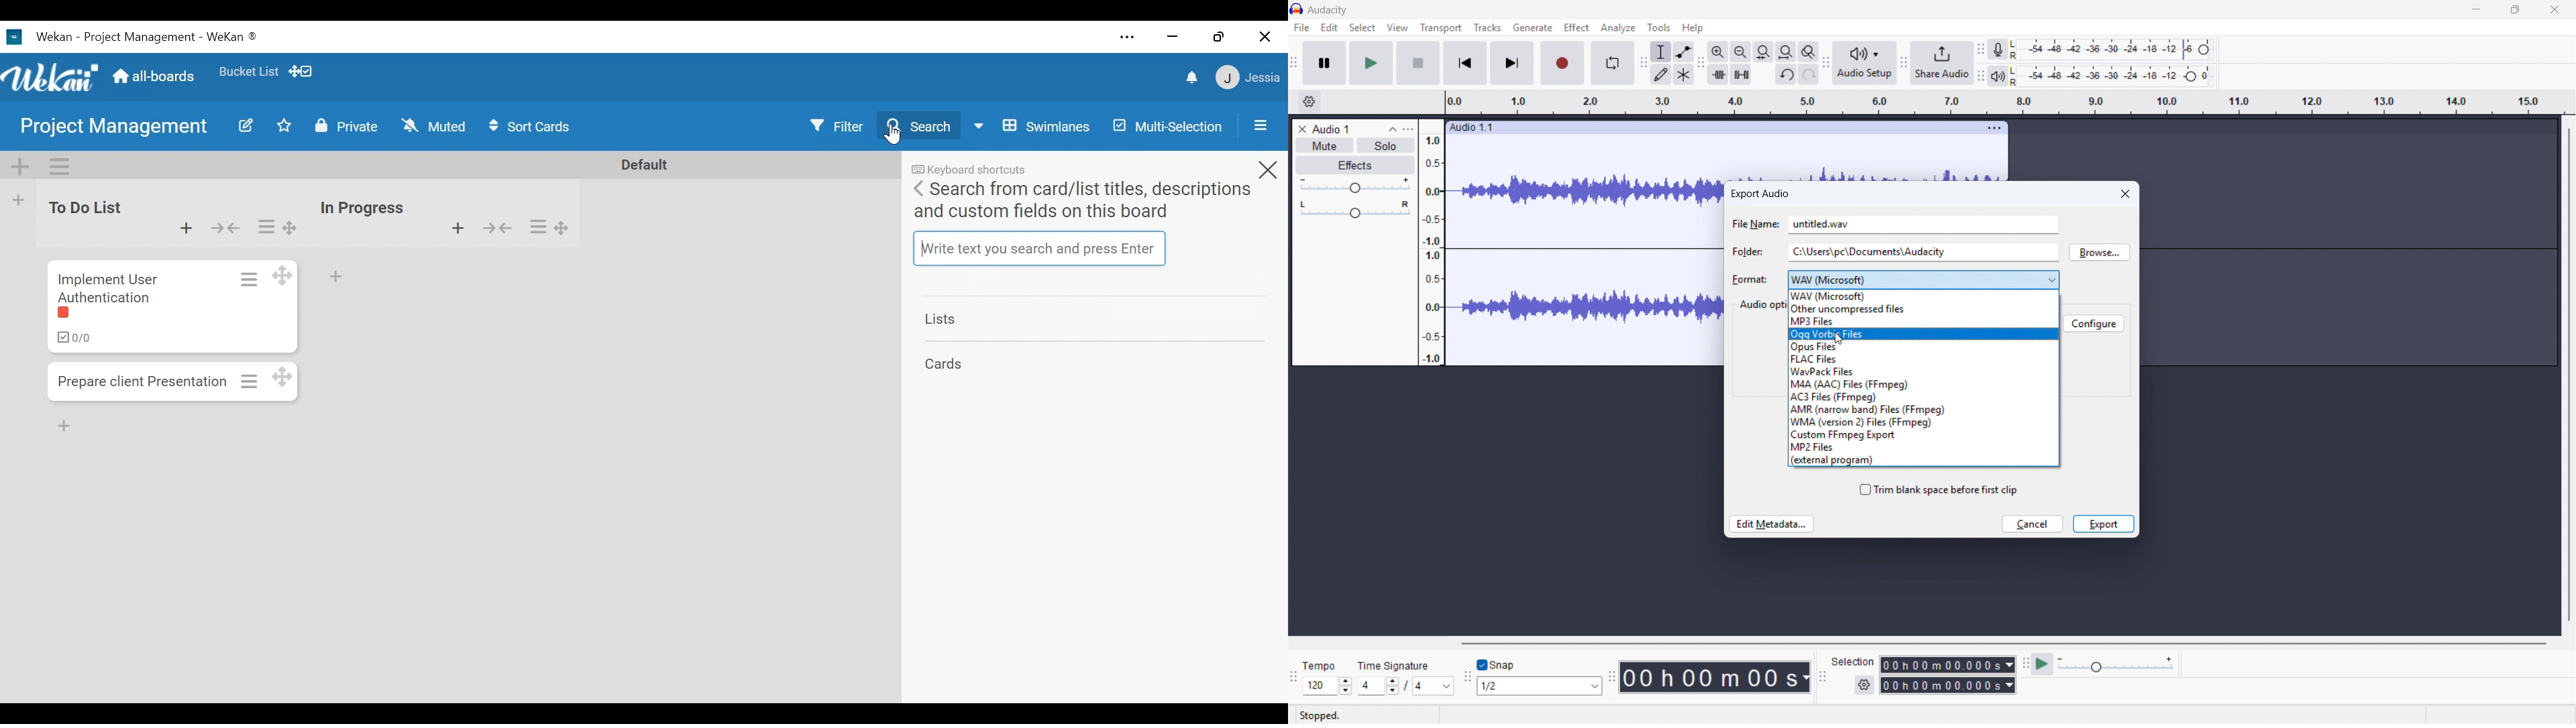 This screenshot has width=2576, height=728. What do you see at coordinates (1329, 28) in the screenshot?
I see ` Edit ` at bounding box center [1329, 28].